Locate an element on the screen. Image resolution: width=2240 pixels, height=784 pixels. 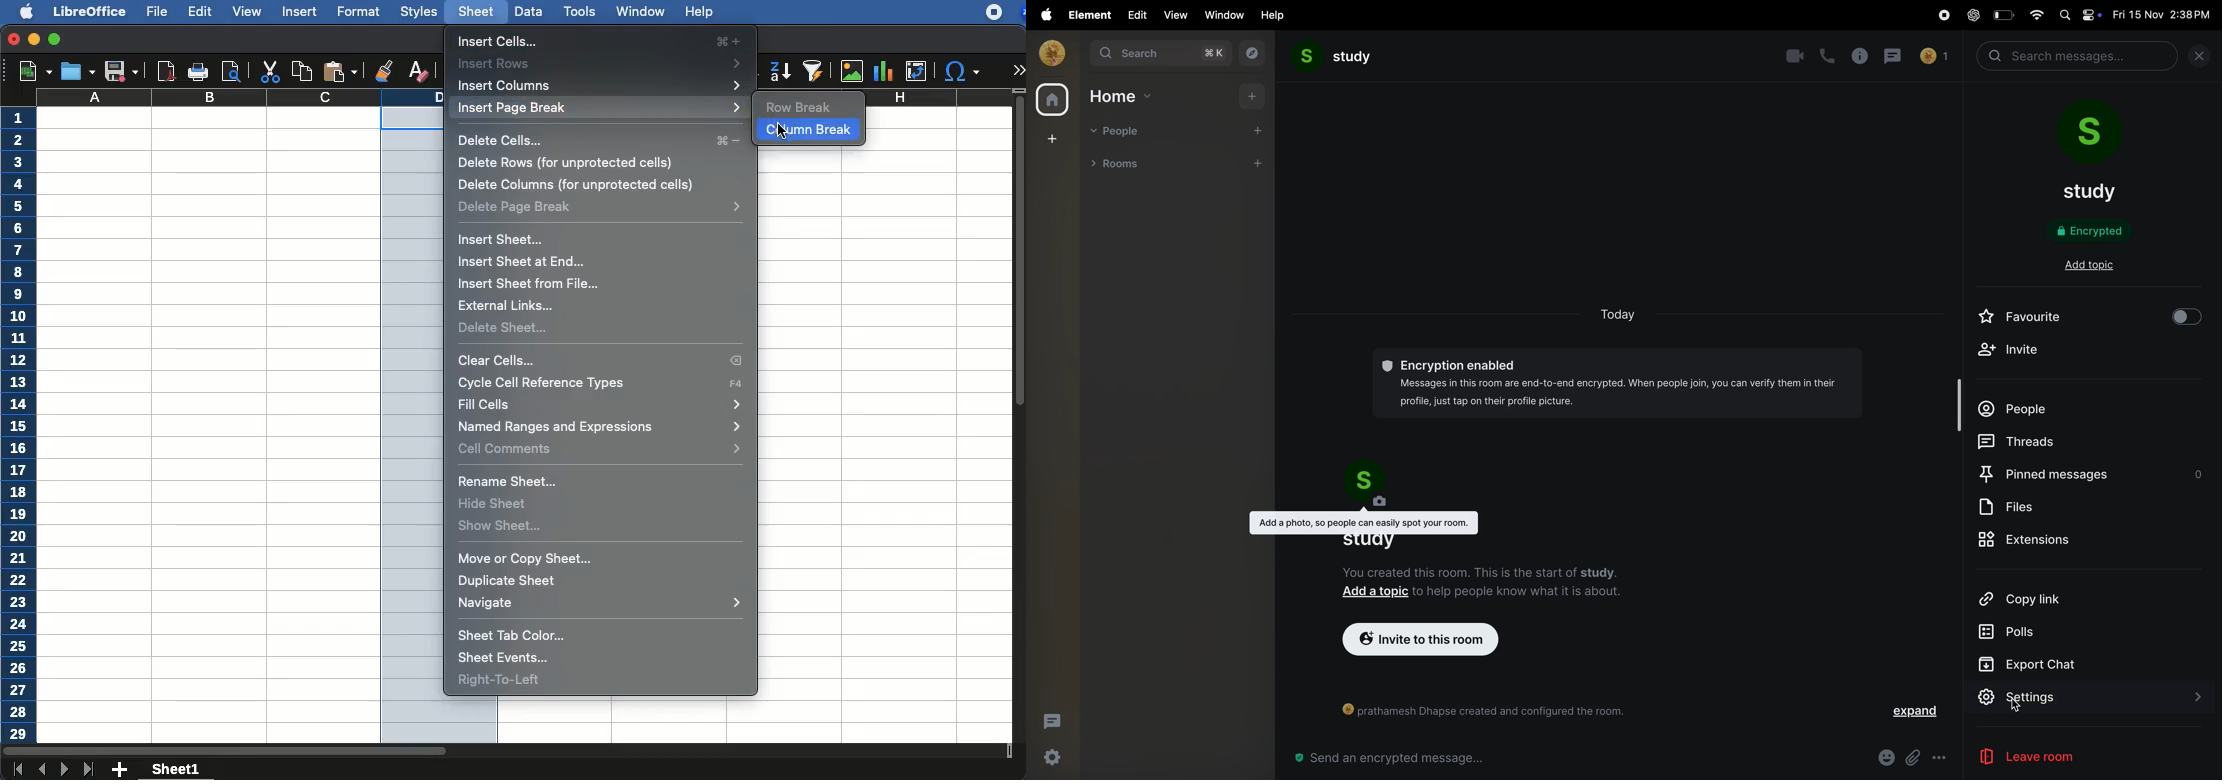
 is located at coordinates (1914, 757).